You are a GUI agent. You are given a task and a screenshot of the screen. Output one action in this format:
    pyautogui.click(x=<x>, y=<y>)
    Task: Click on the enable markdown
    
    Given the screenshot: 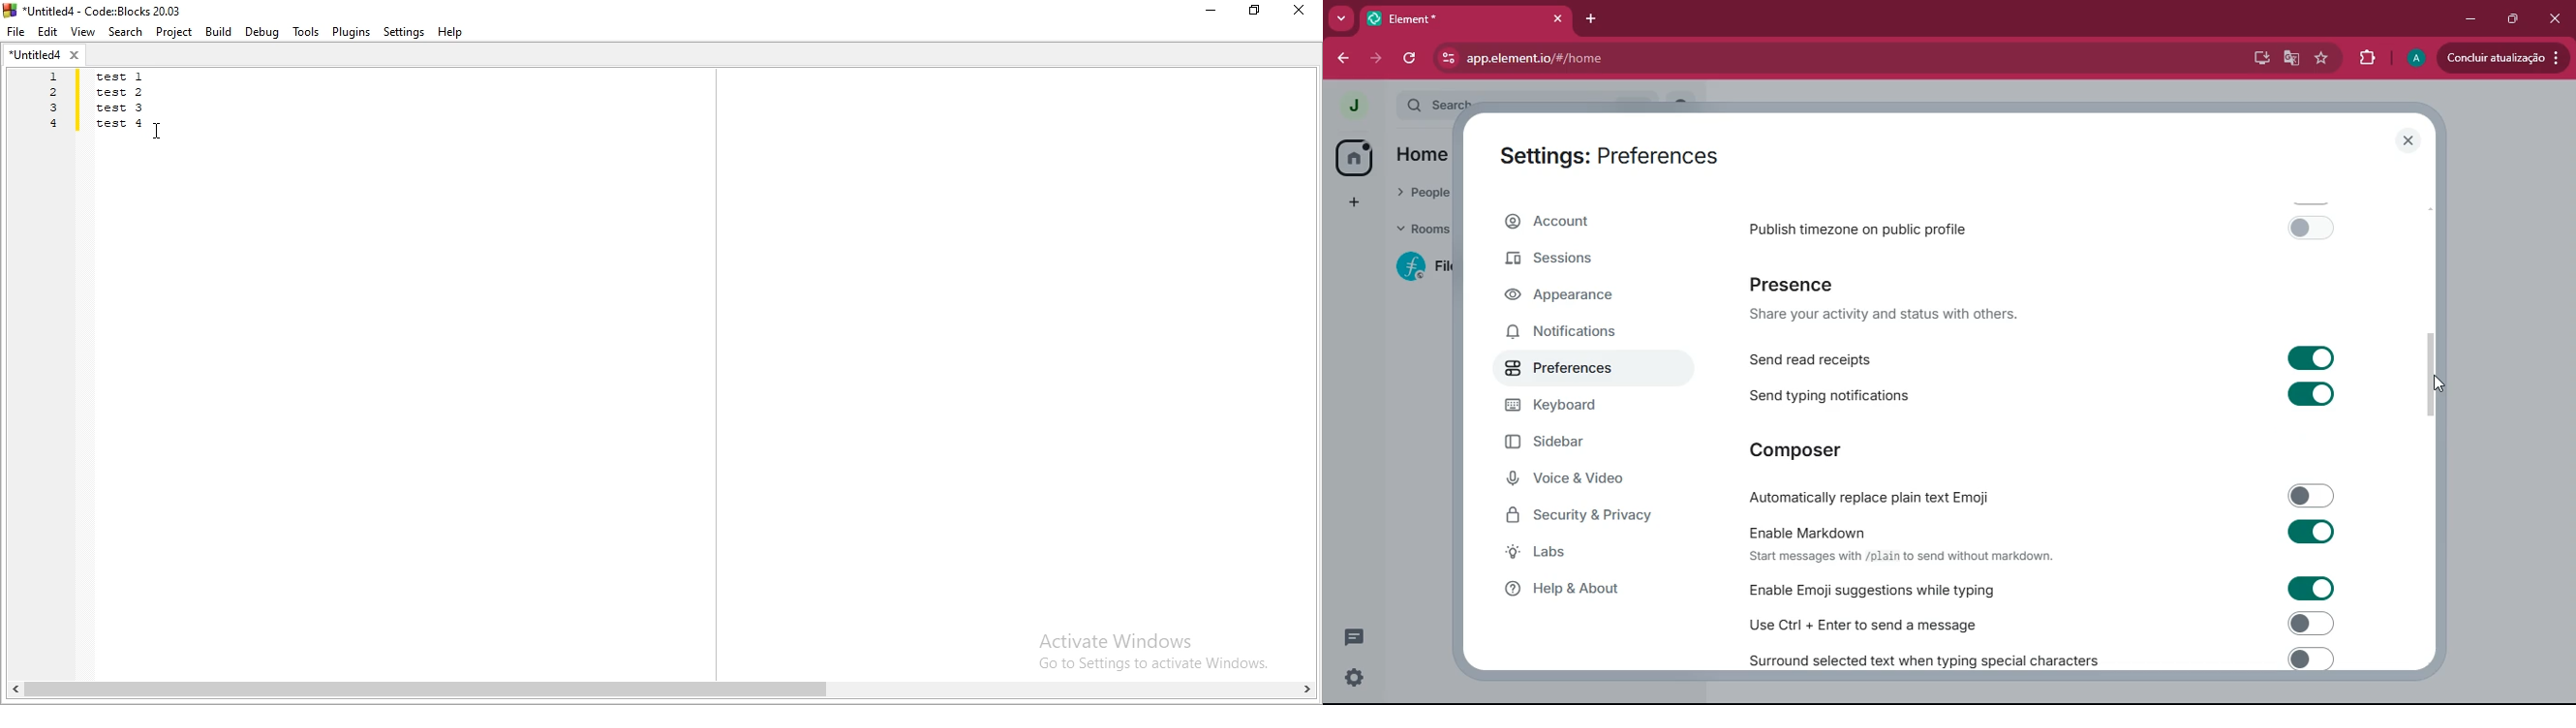 What is the action you would take?
    pyautogui.click(x=2044, y=541)
    